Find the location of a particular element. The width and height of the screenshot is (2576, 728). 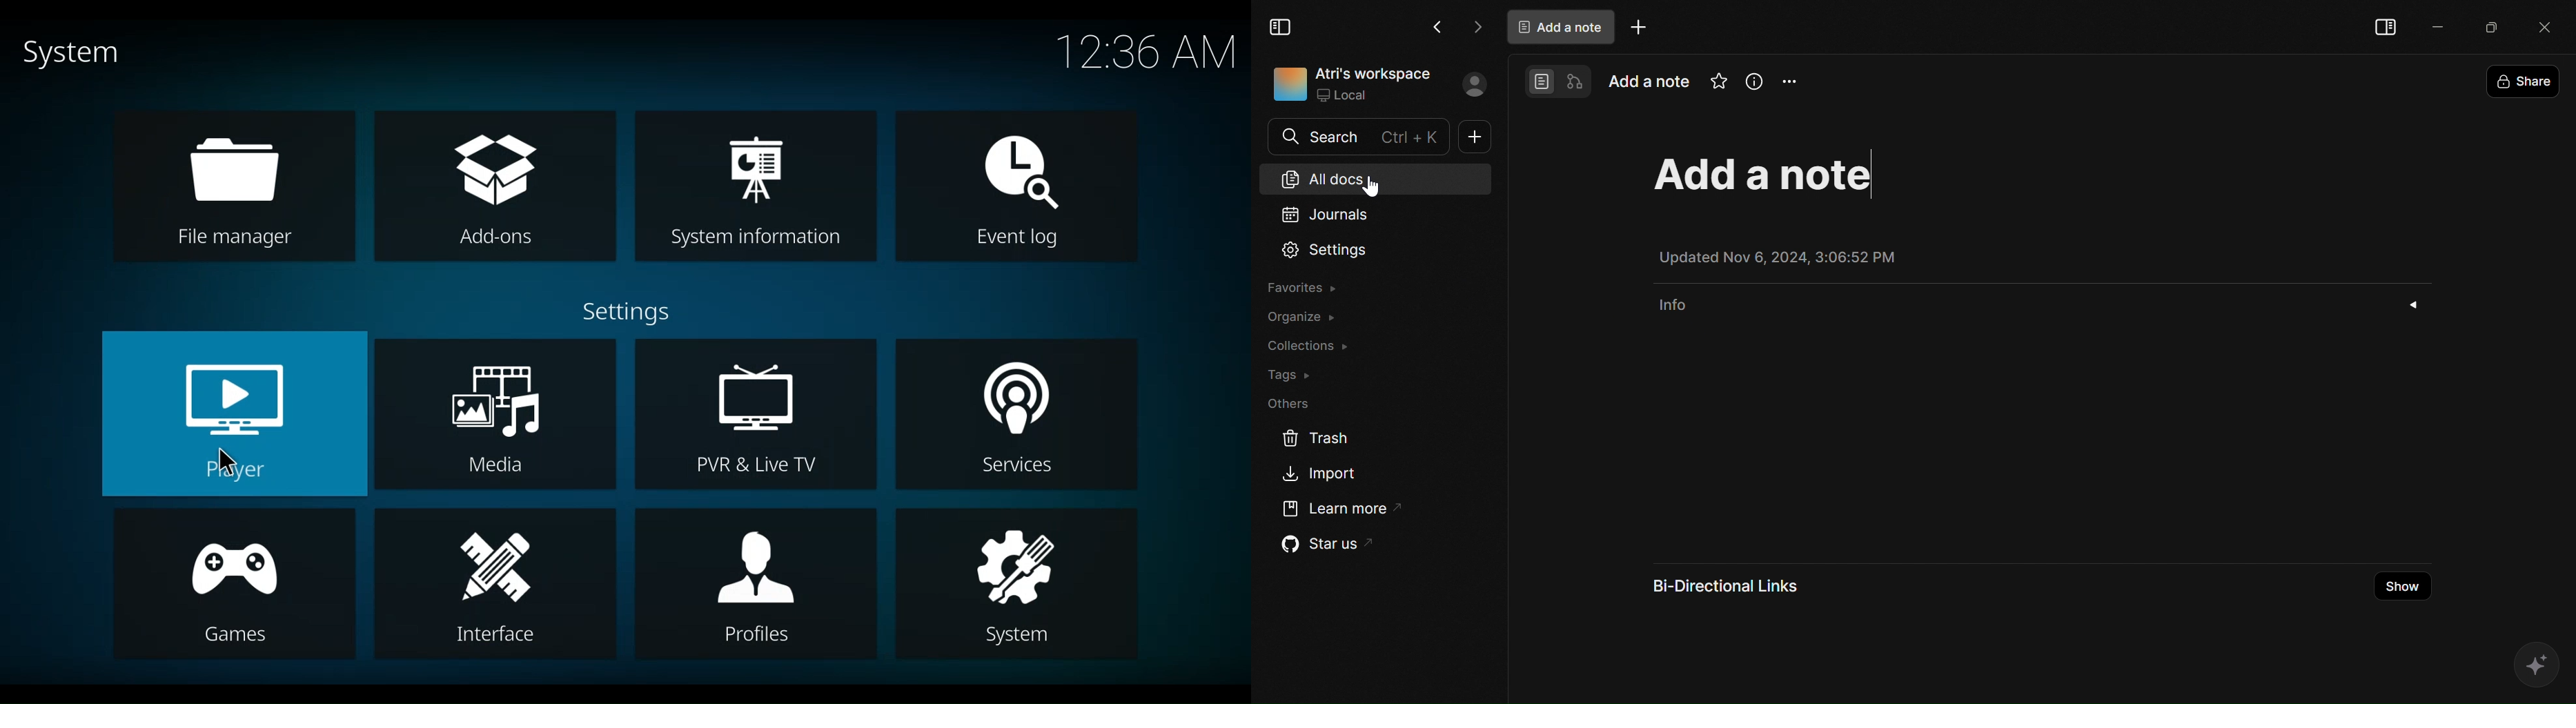

Add-ons is located at coordinates (493, 184).